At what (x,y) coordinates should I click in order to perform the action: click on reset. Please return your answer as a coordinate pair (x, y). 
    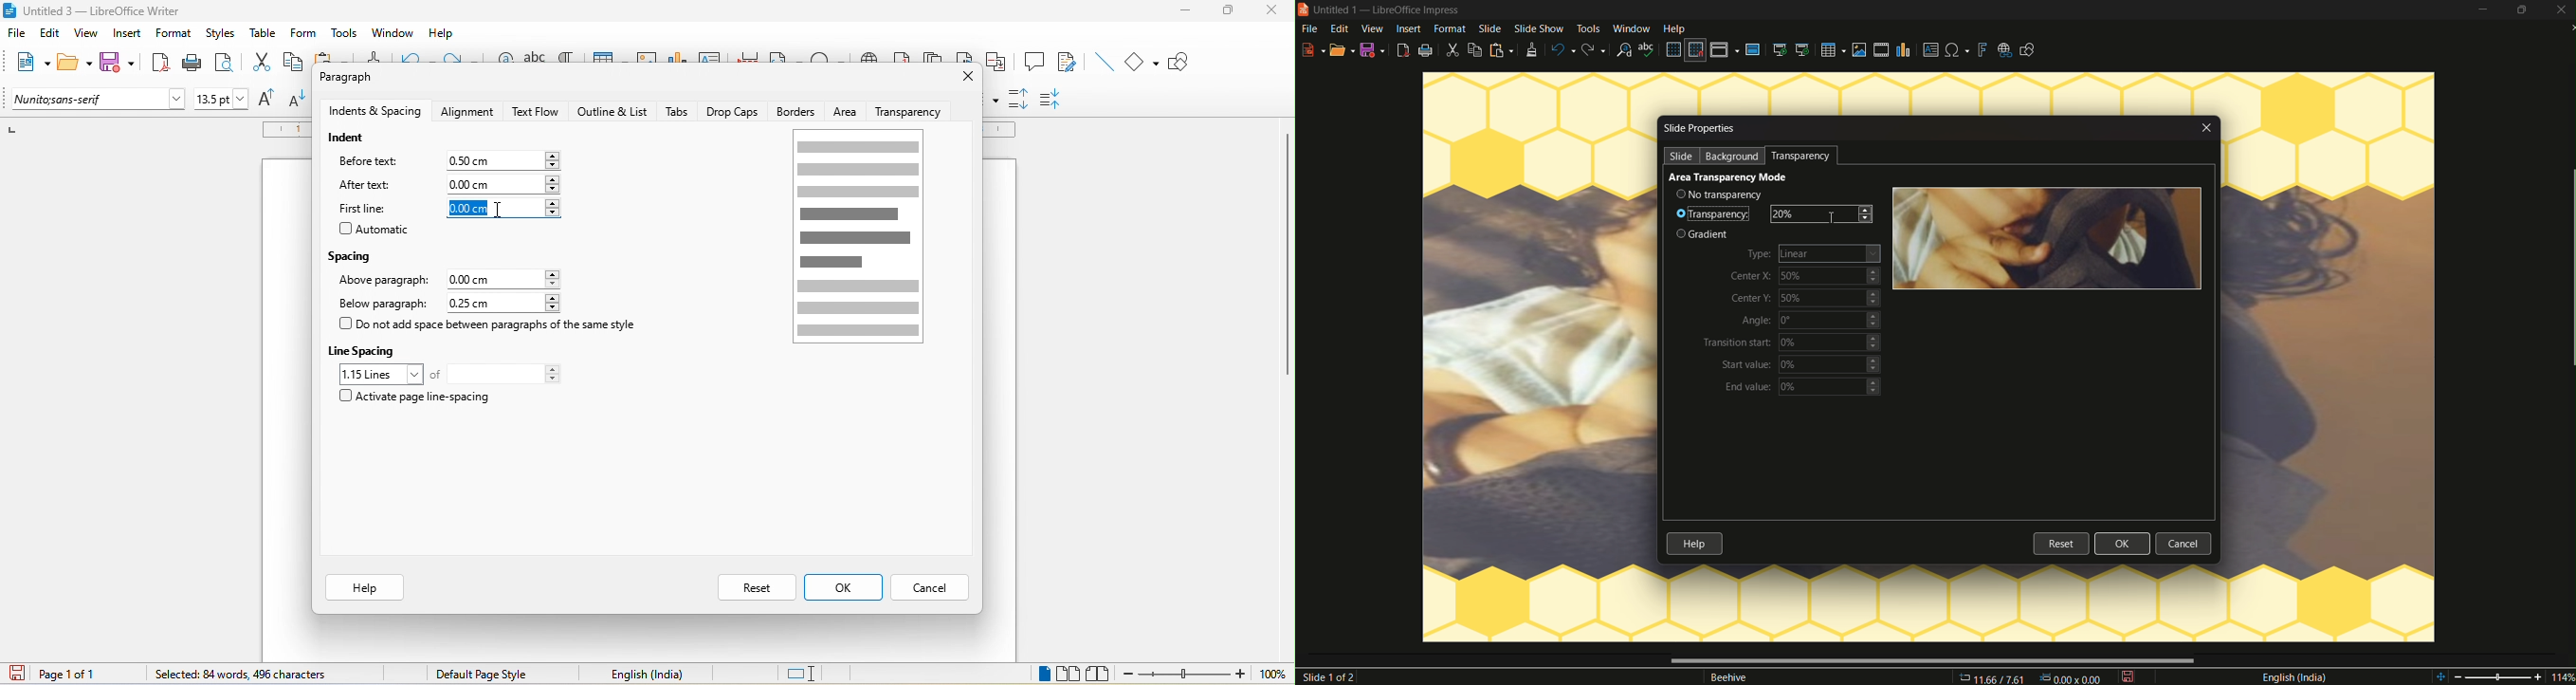
    Looking at the image, I should click on (758, 588).